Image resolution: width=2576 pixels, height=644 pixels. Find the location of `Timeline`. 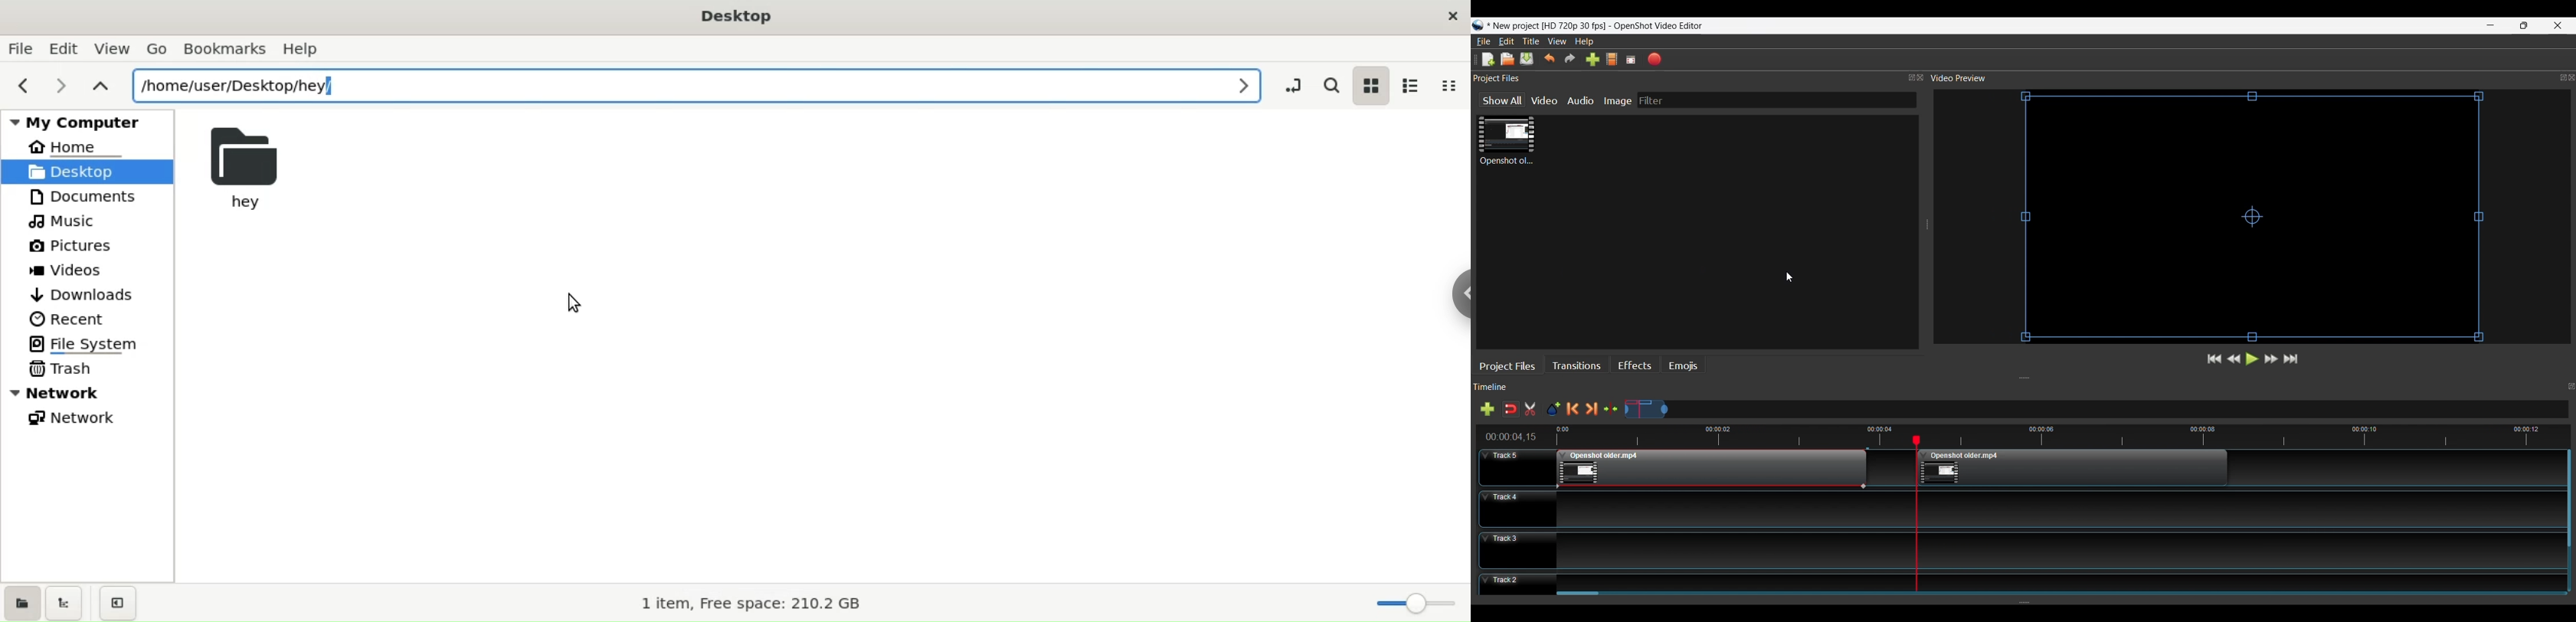

Timeline is located at coordinates (2028, 435).